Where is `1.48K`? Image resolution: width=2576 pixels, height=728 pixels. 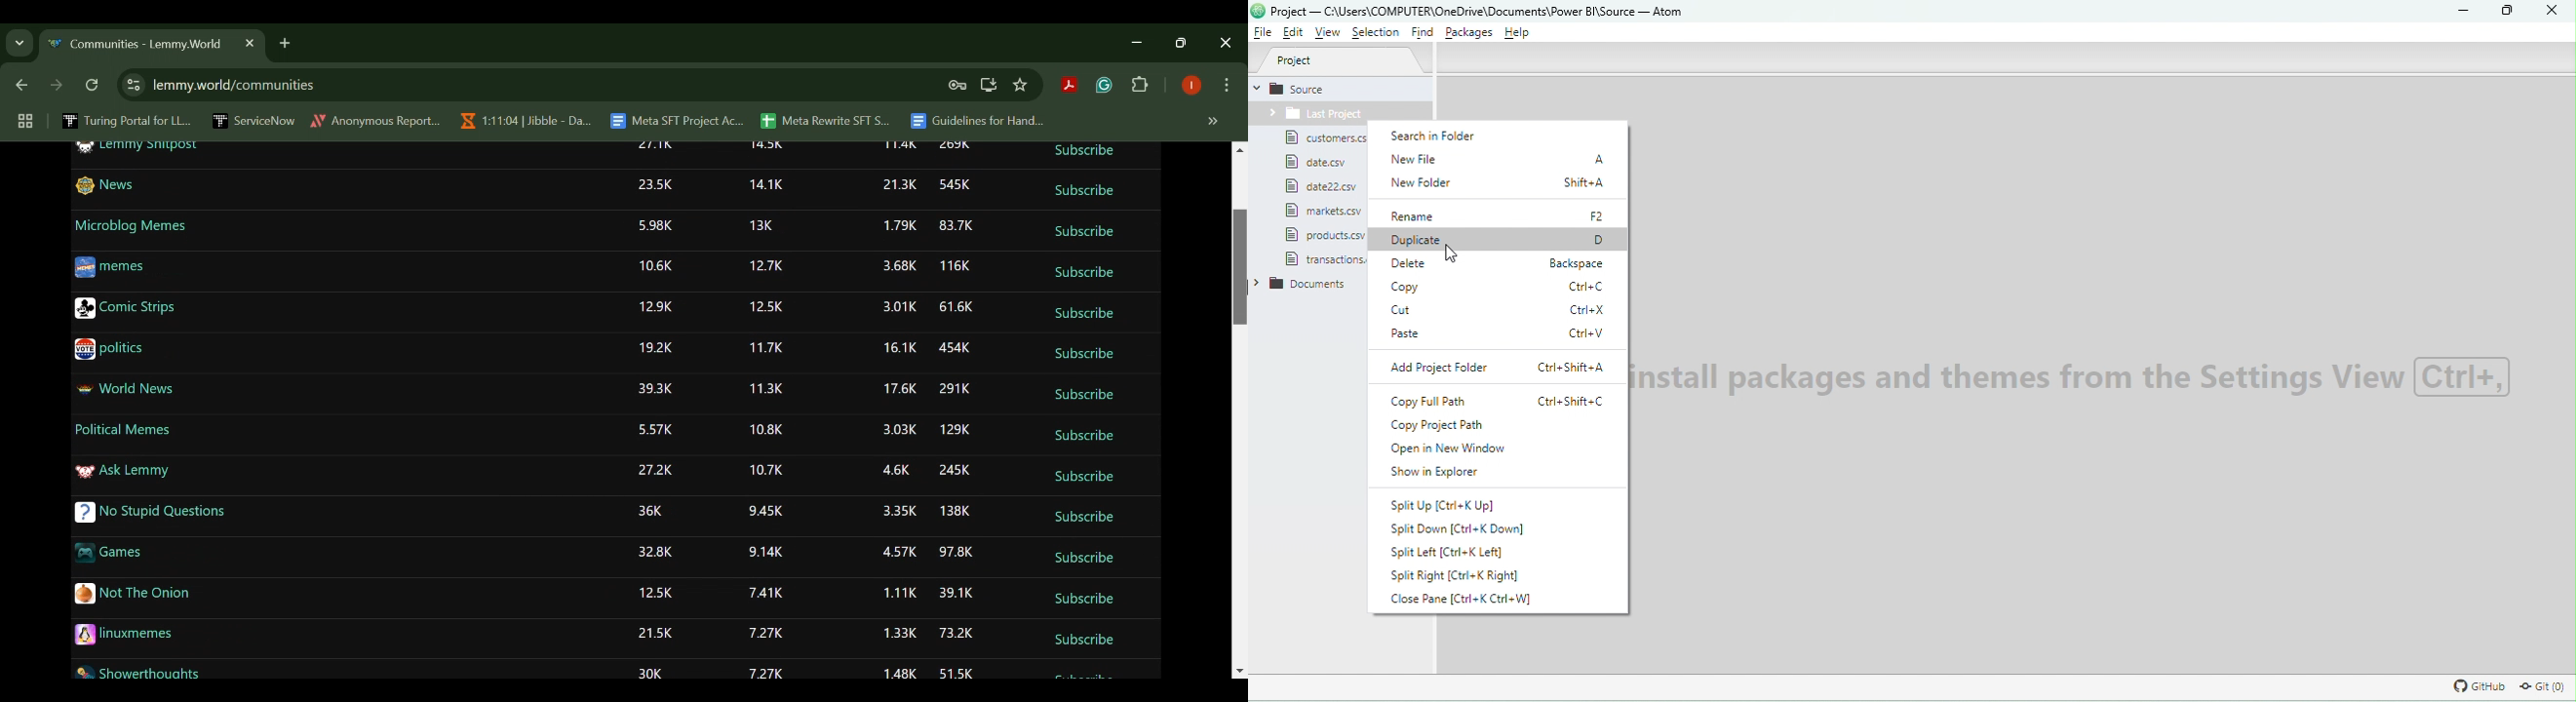
1.48K is located at coordinates (899, 674).